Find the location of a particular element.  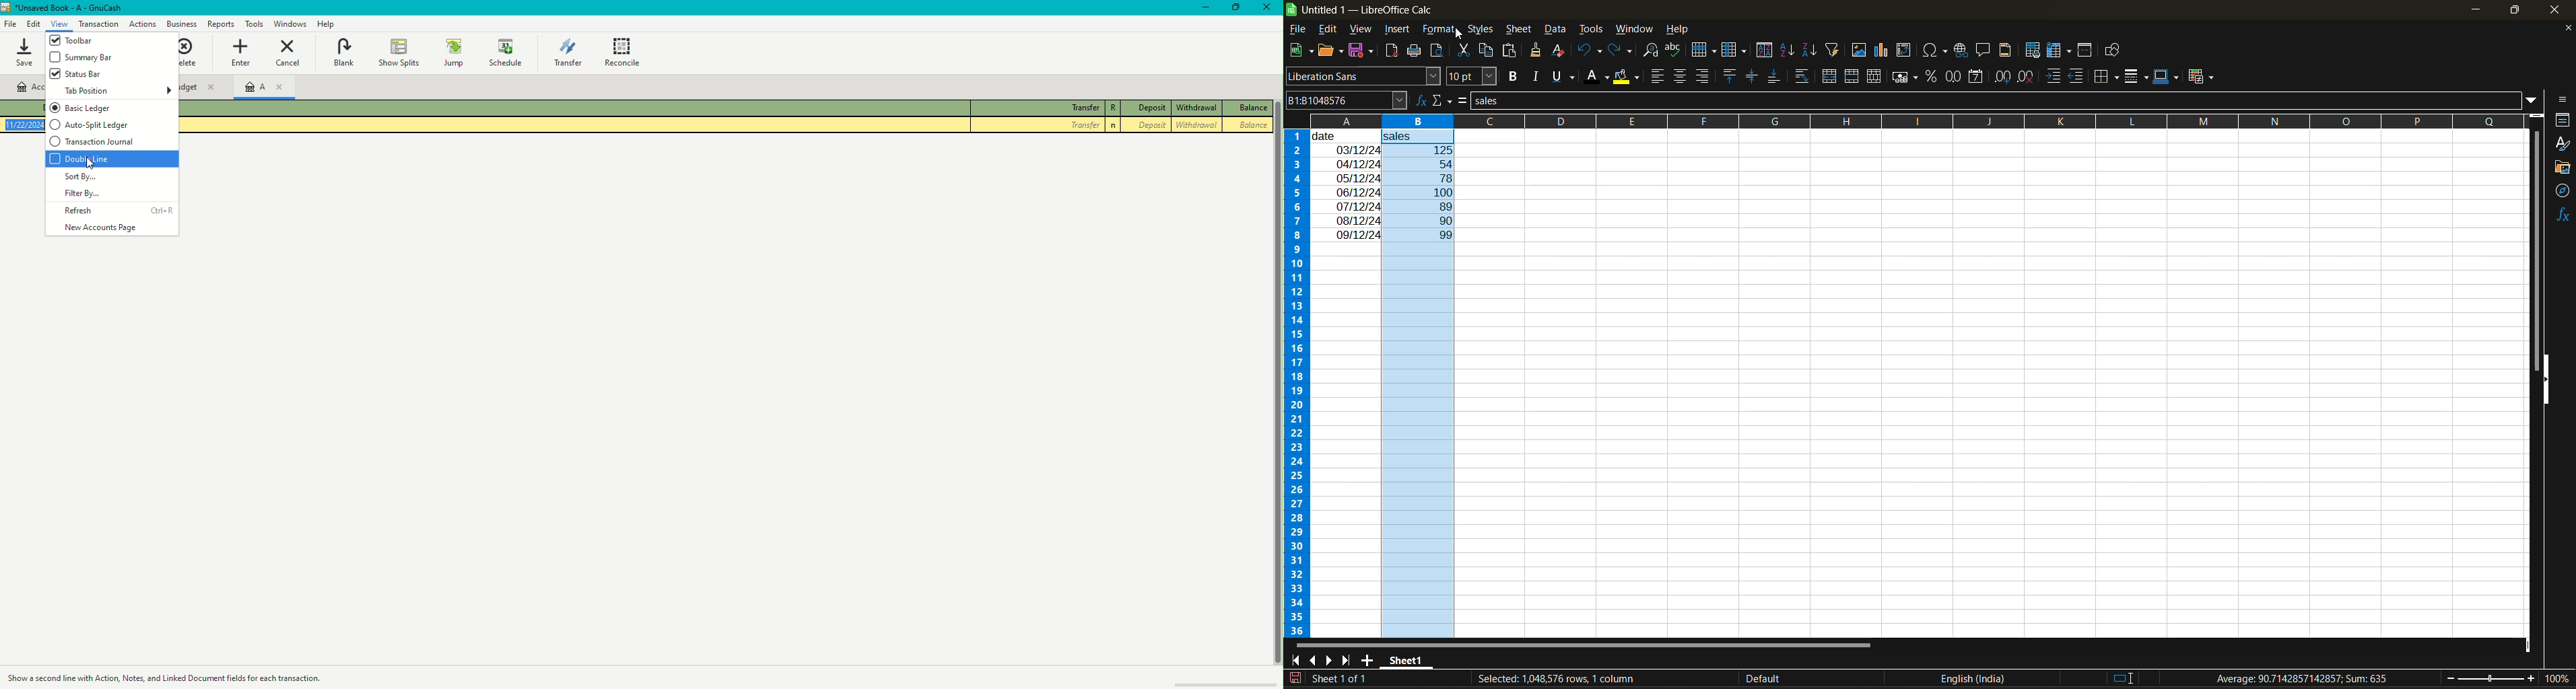

Actions is located at coordinates (100, 24).